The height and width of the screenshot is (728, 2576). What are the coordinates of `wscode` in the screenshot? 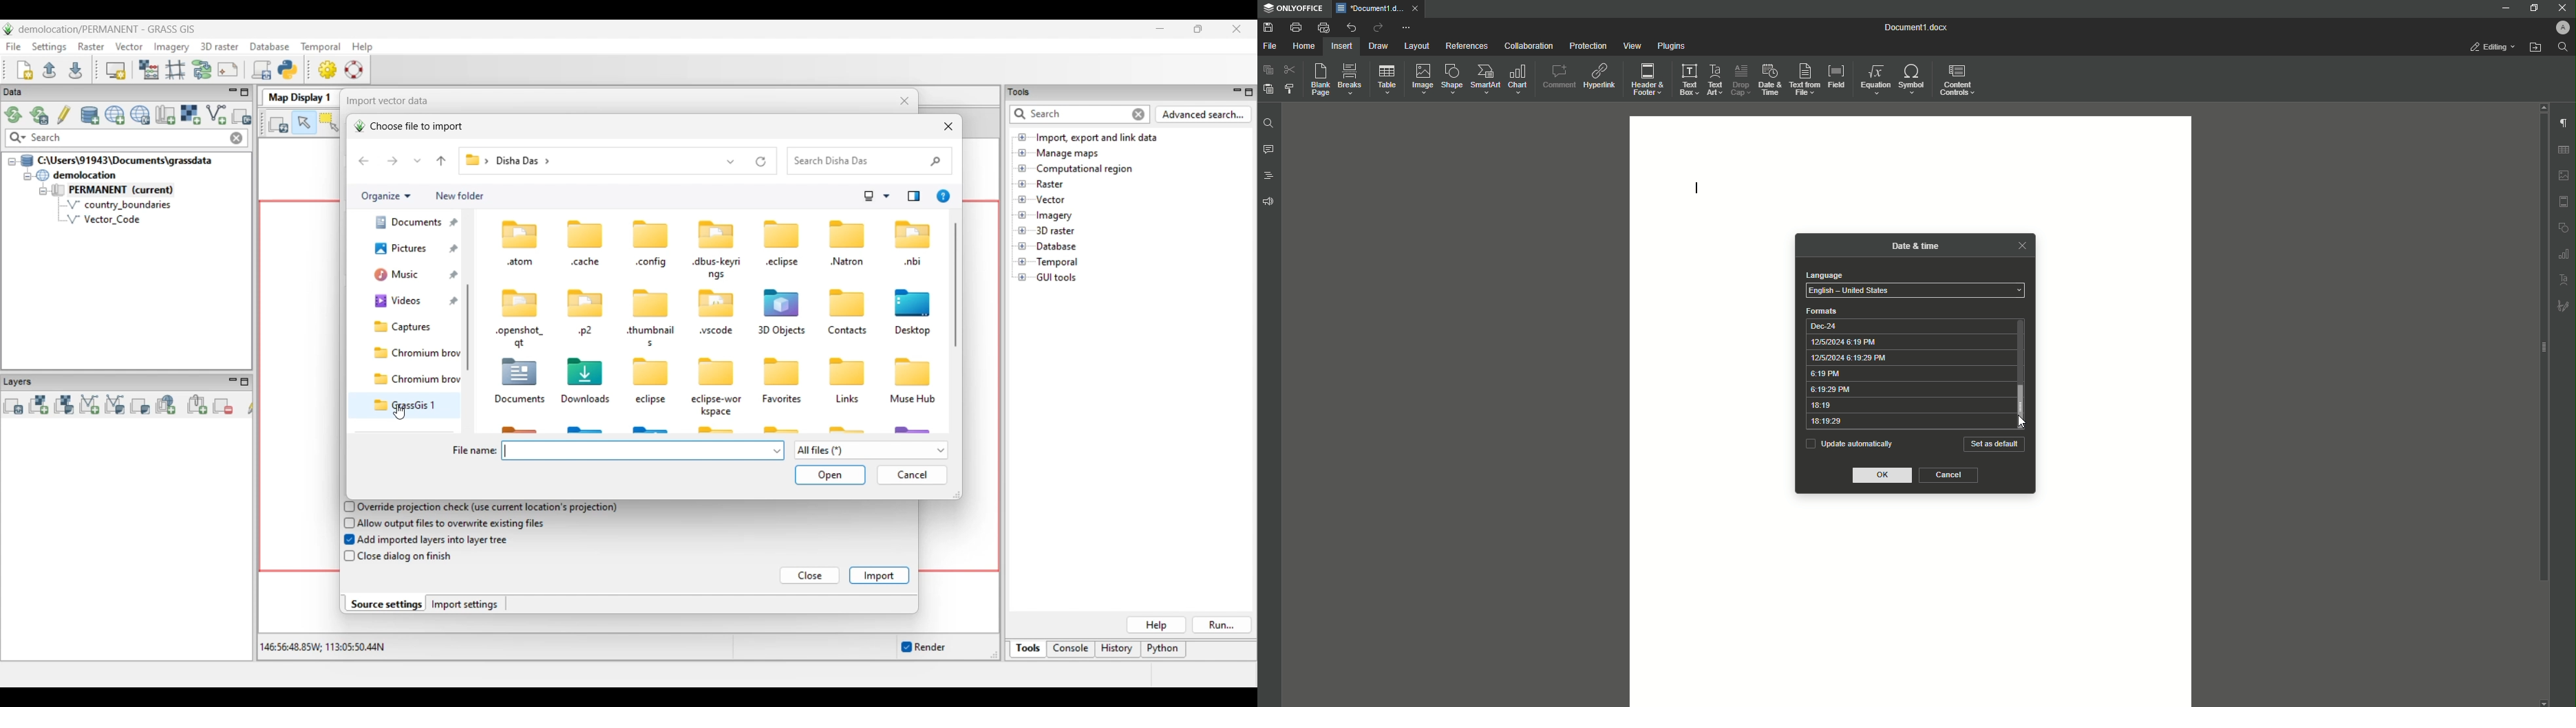 It's located at (717, 332).